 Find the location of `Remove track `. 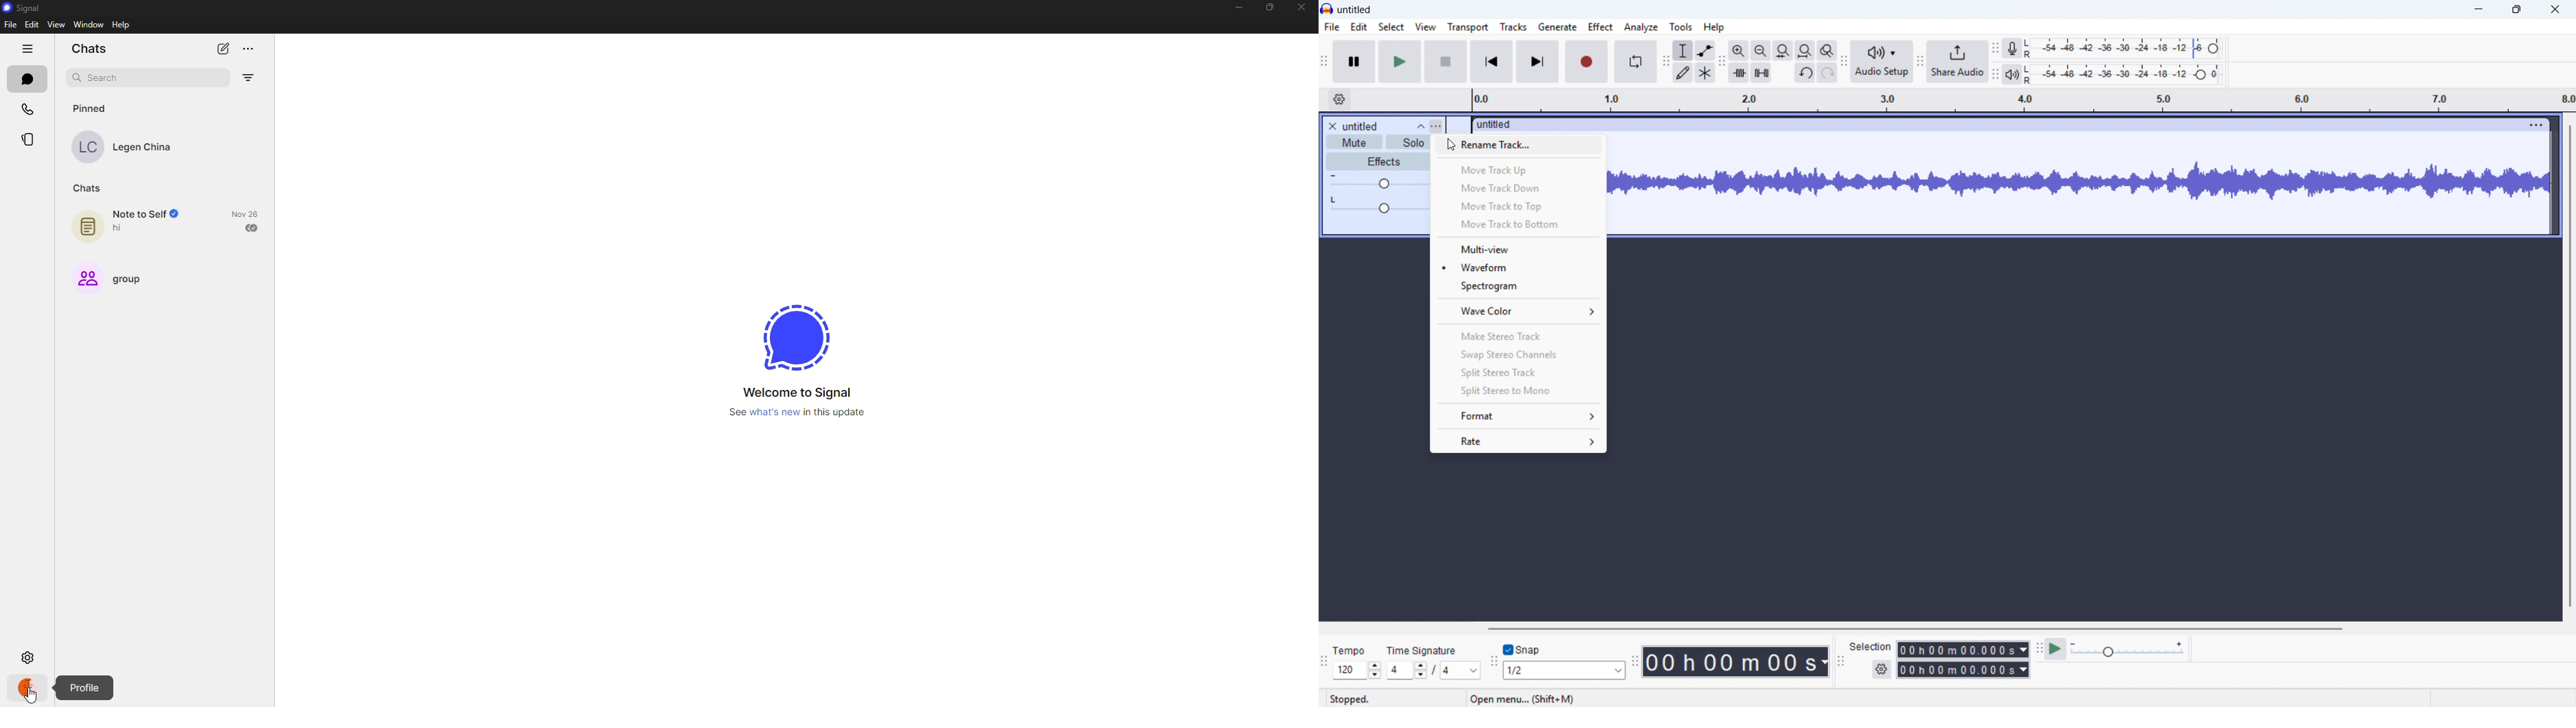

Remove track  is located at coordinates (1332, 126).